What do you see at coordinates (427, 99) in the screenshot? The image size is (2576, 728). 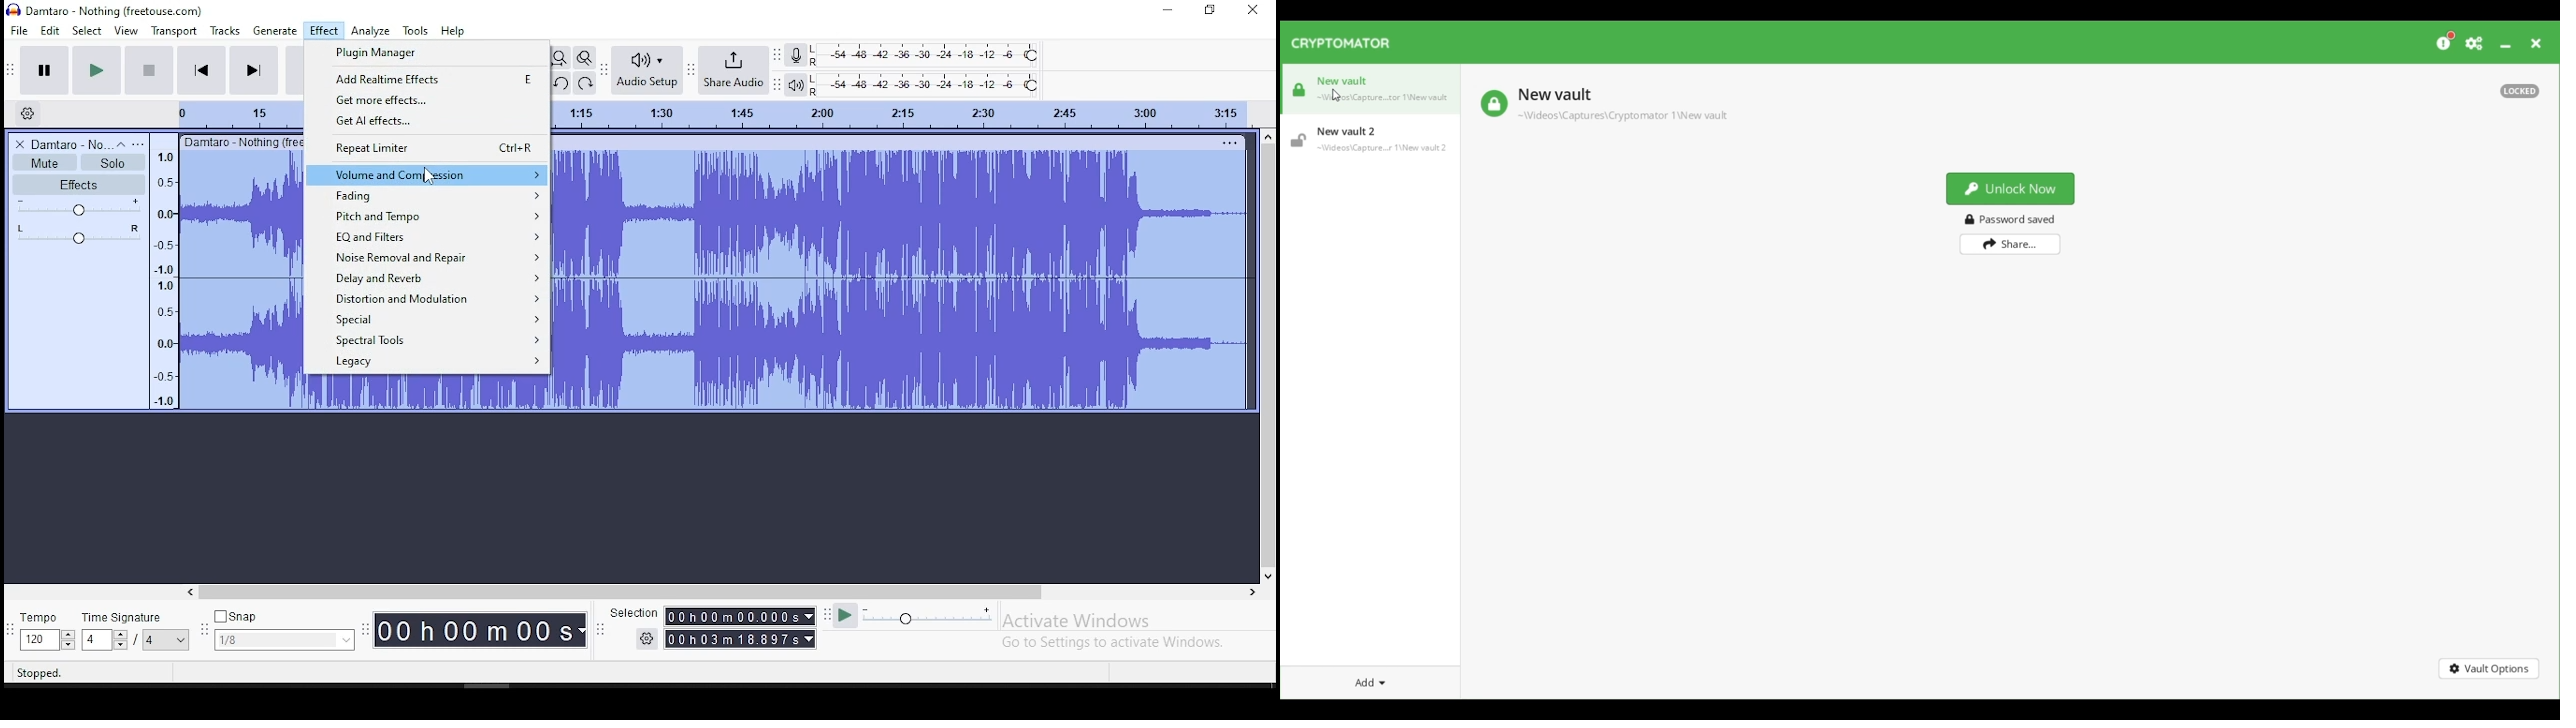 I see `get more effects` at bounding box center [427, 99].